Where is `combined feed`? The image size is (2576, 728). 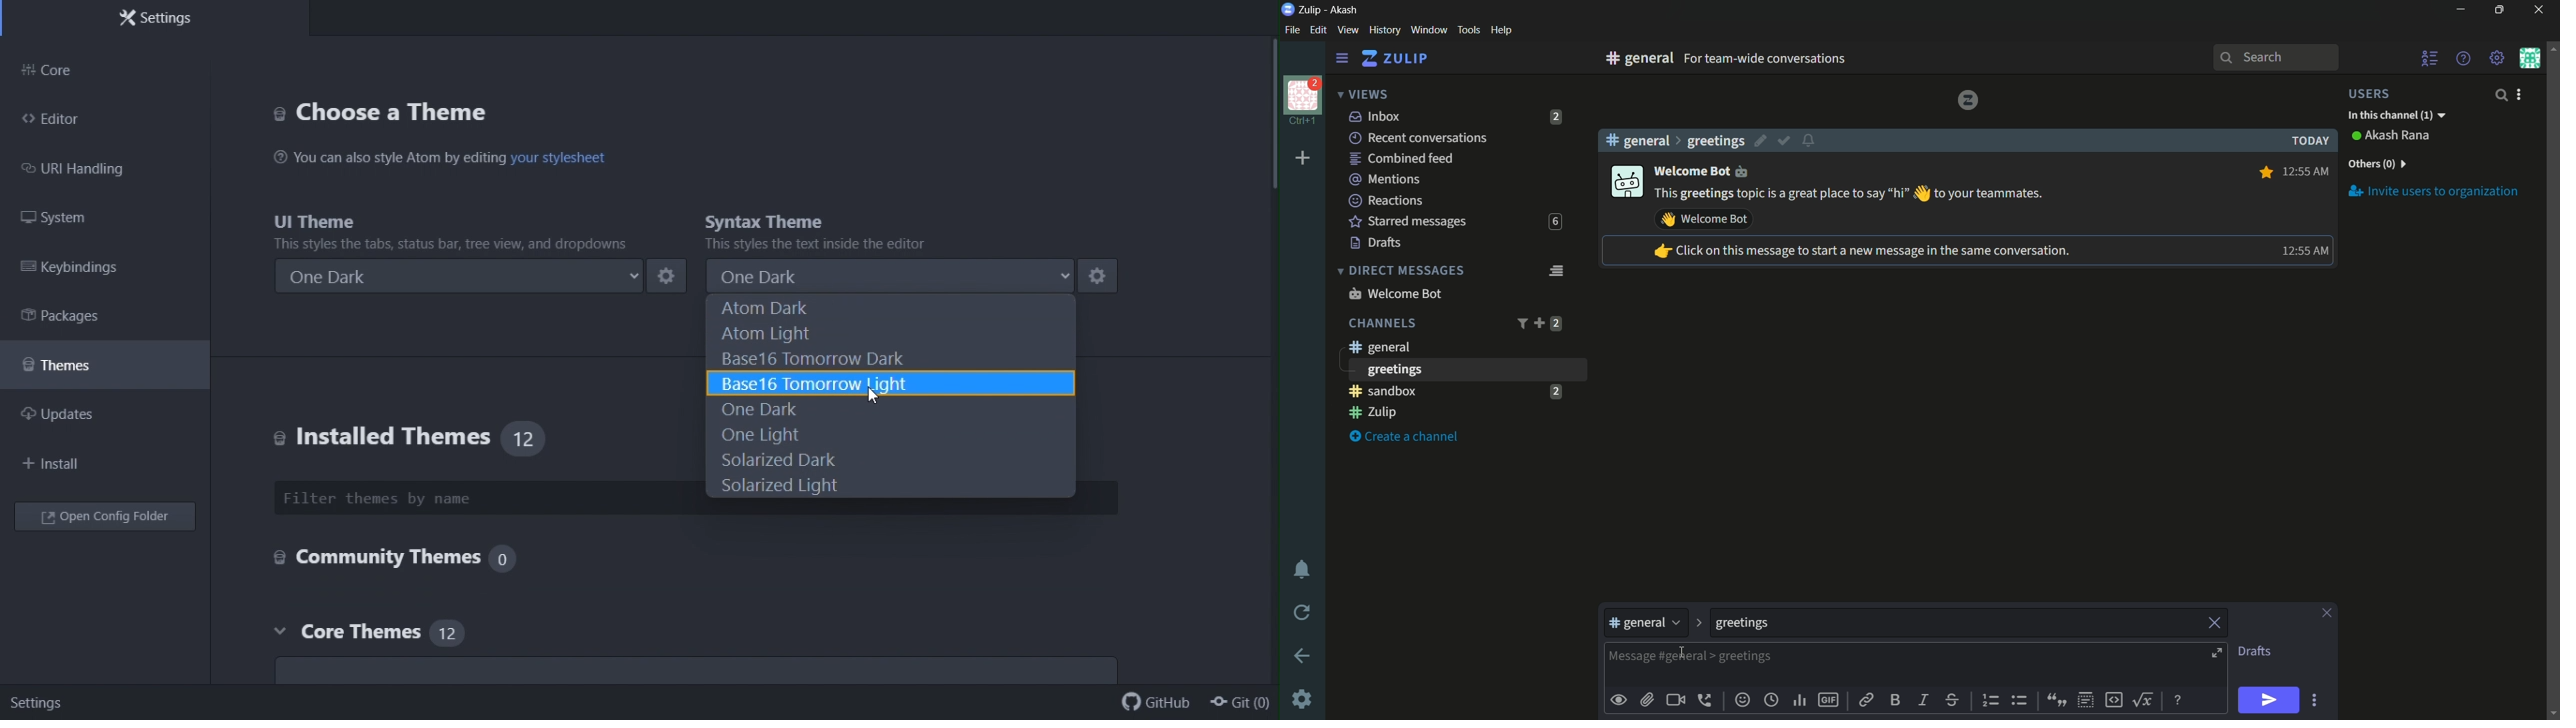
combined feed is located at coordinates (1401, 159).